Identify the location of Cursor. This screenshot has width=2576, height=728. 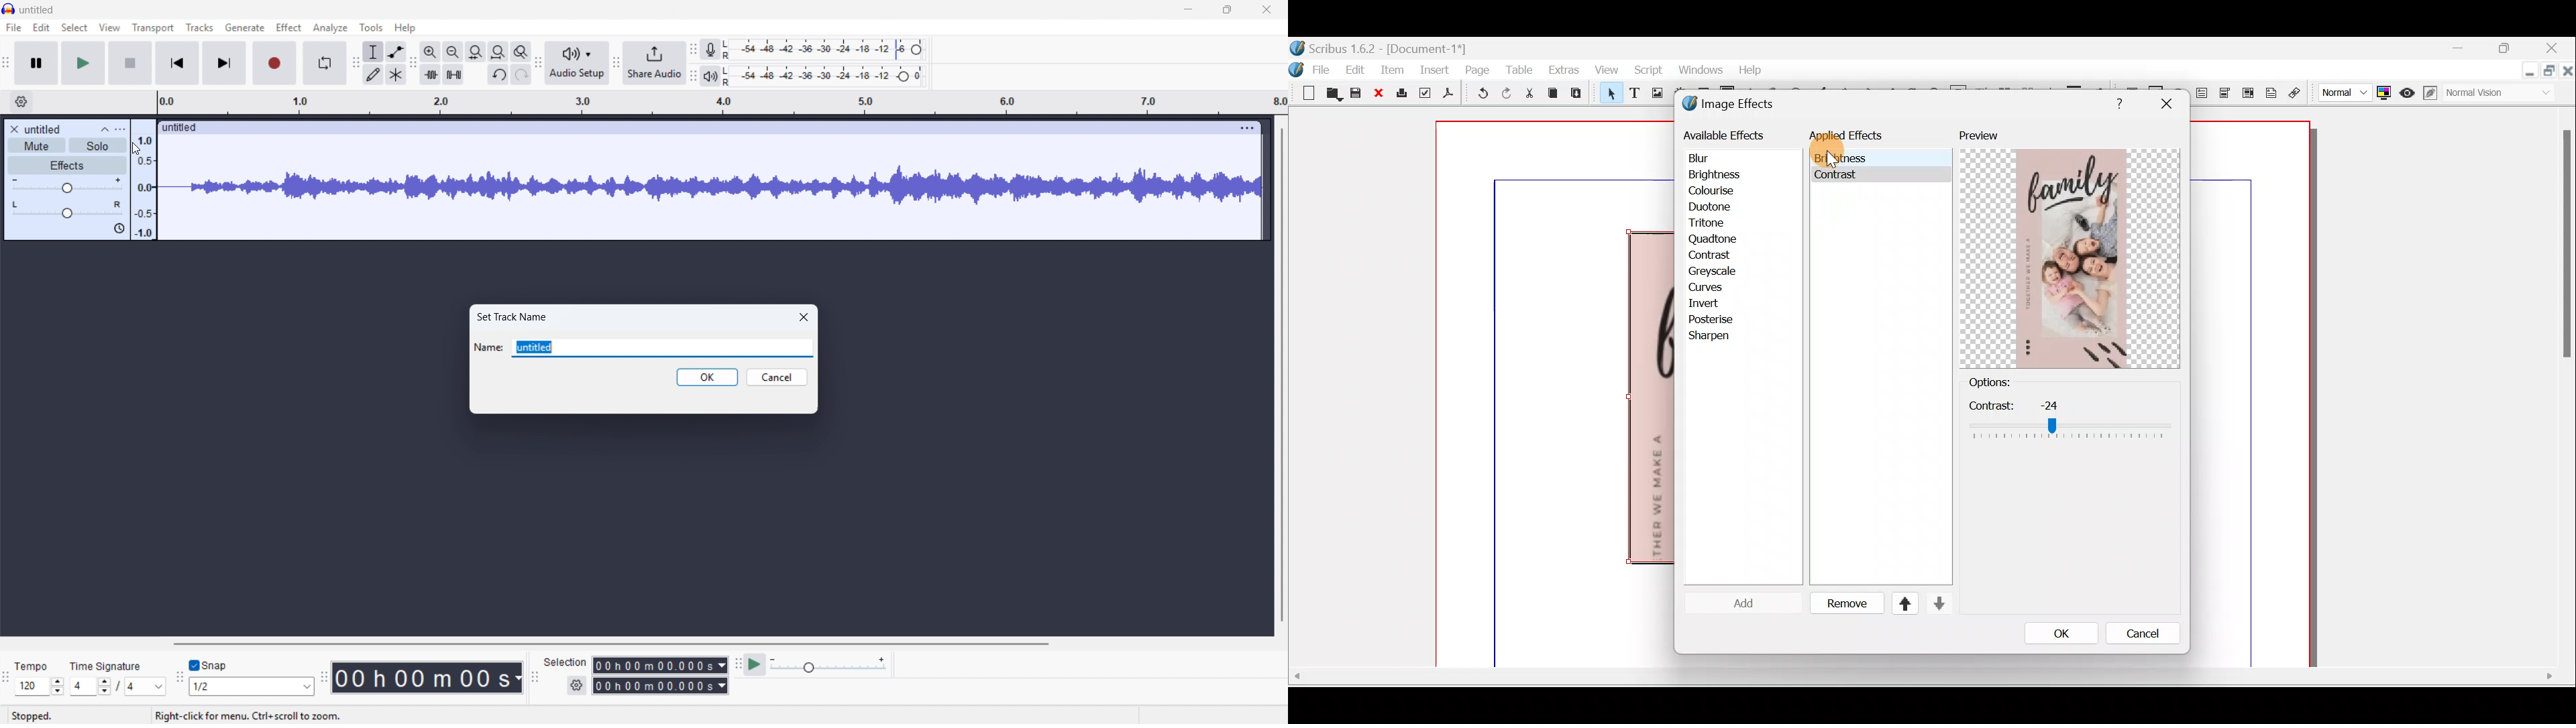
(1733, 603).